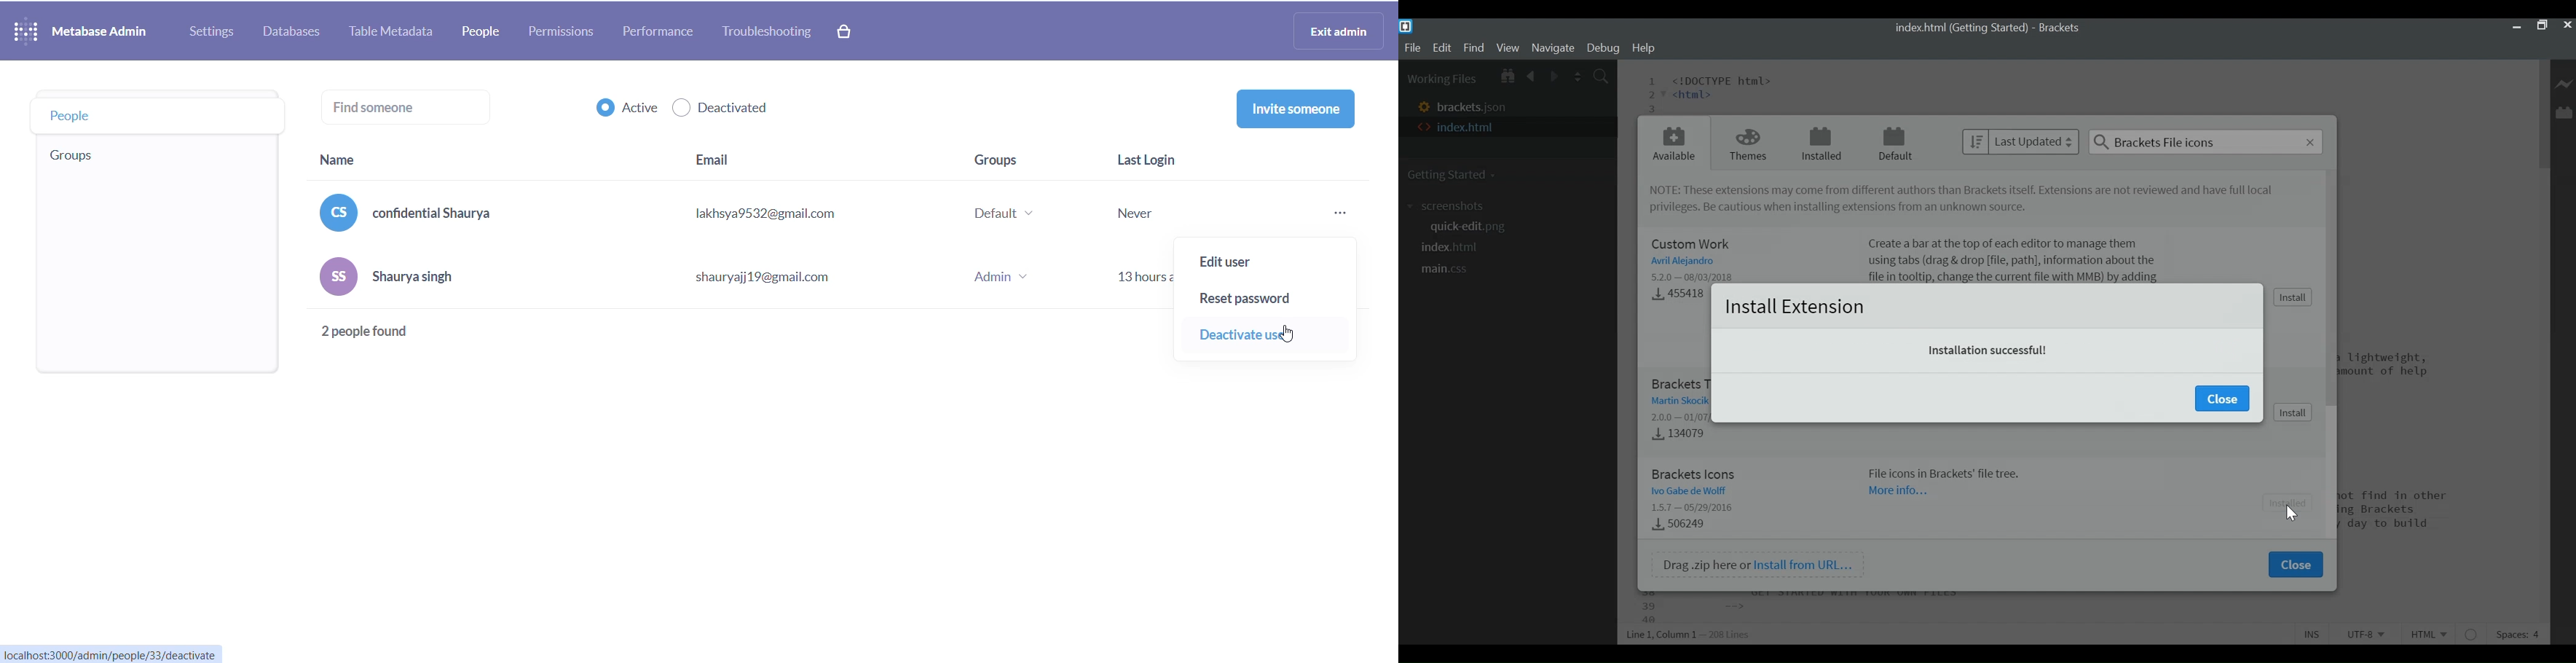  What do you see at coordinates (2295, 502) in the screenshot?
I see `Install` at bounding box center [2295, 502].